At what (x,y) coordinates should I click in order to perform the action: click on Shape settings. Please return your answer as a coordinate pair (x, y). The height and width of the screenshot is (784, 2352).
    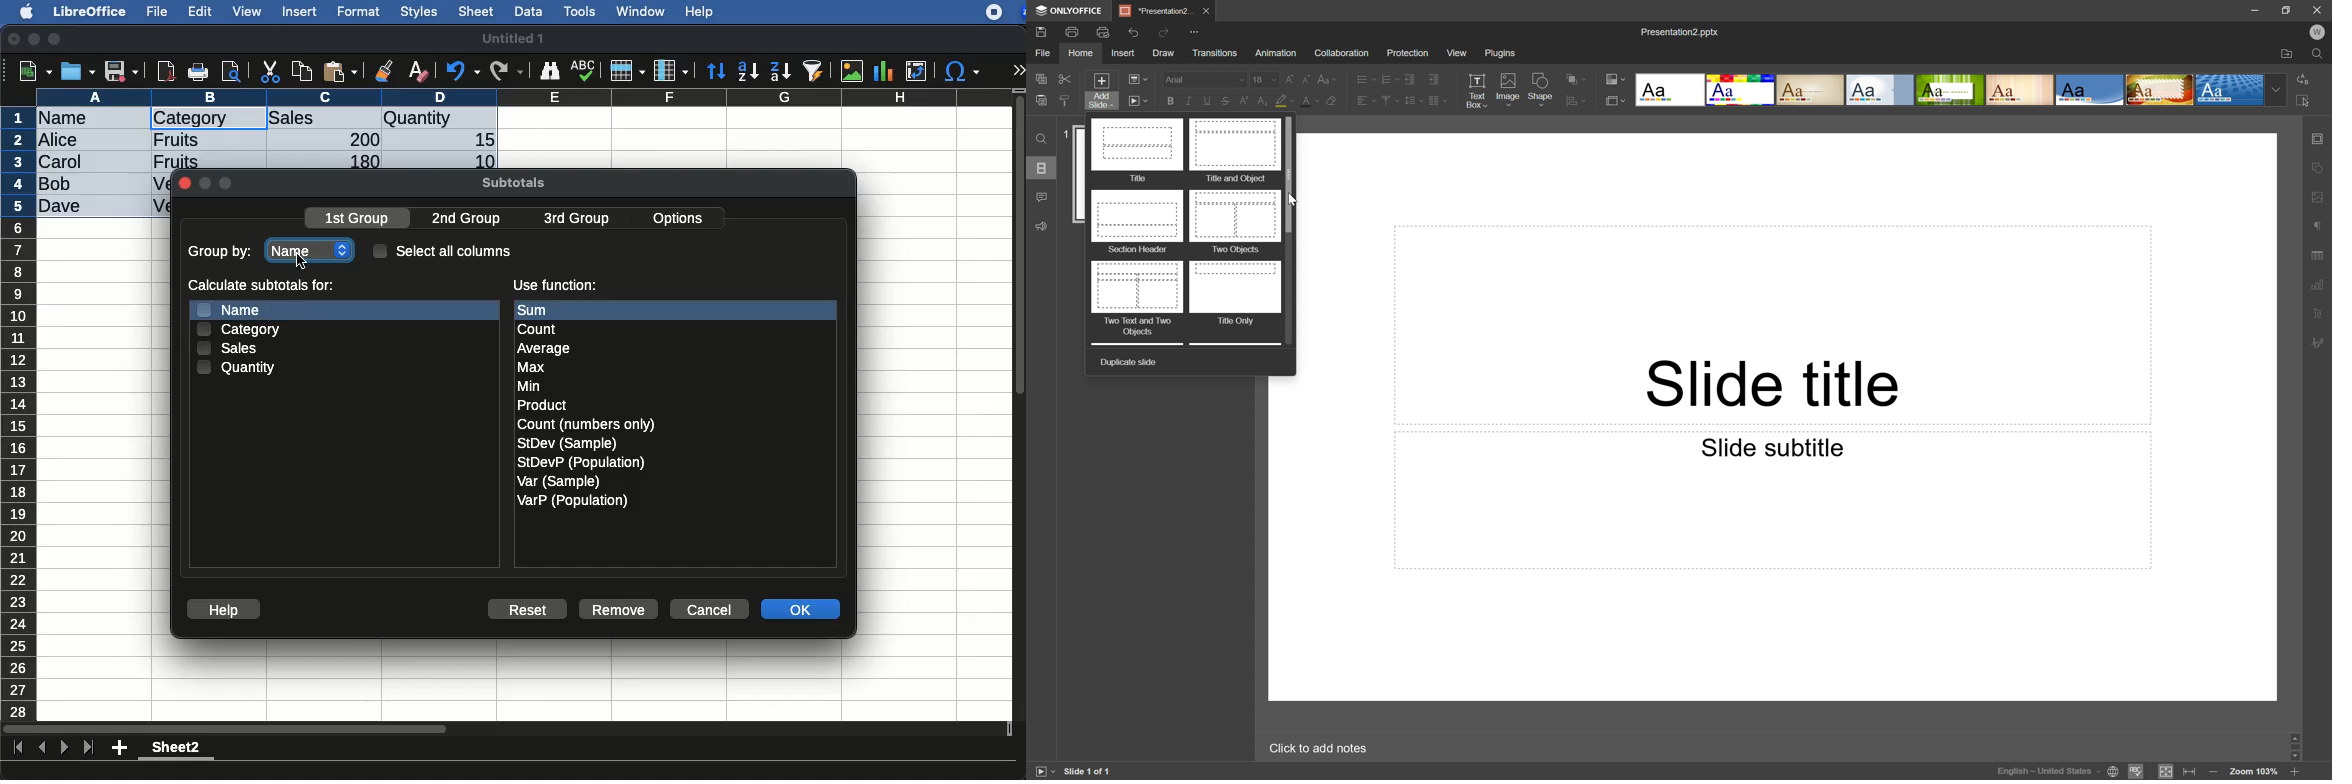
    Looking at the image, I should click on (2321, 166).